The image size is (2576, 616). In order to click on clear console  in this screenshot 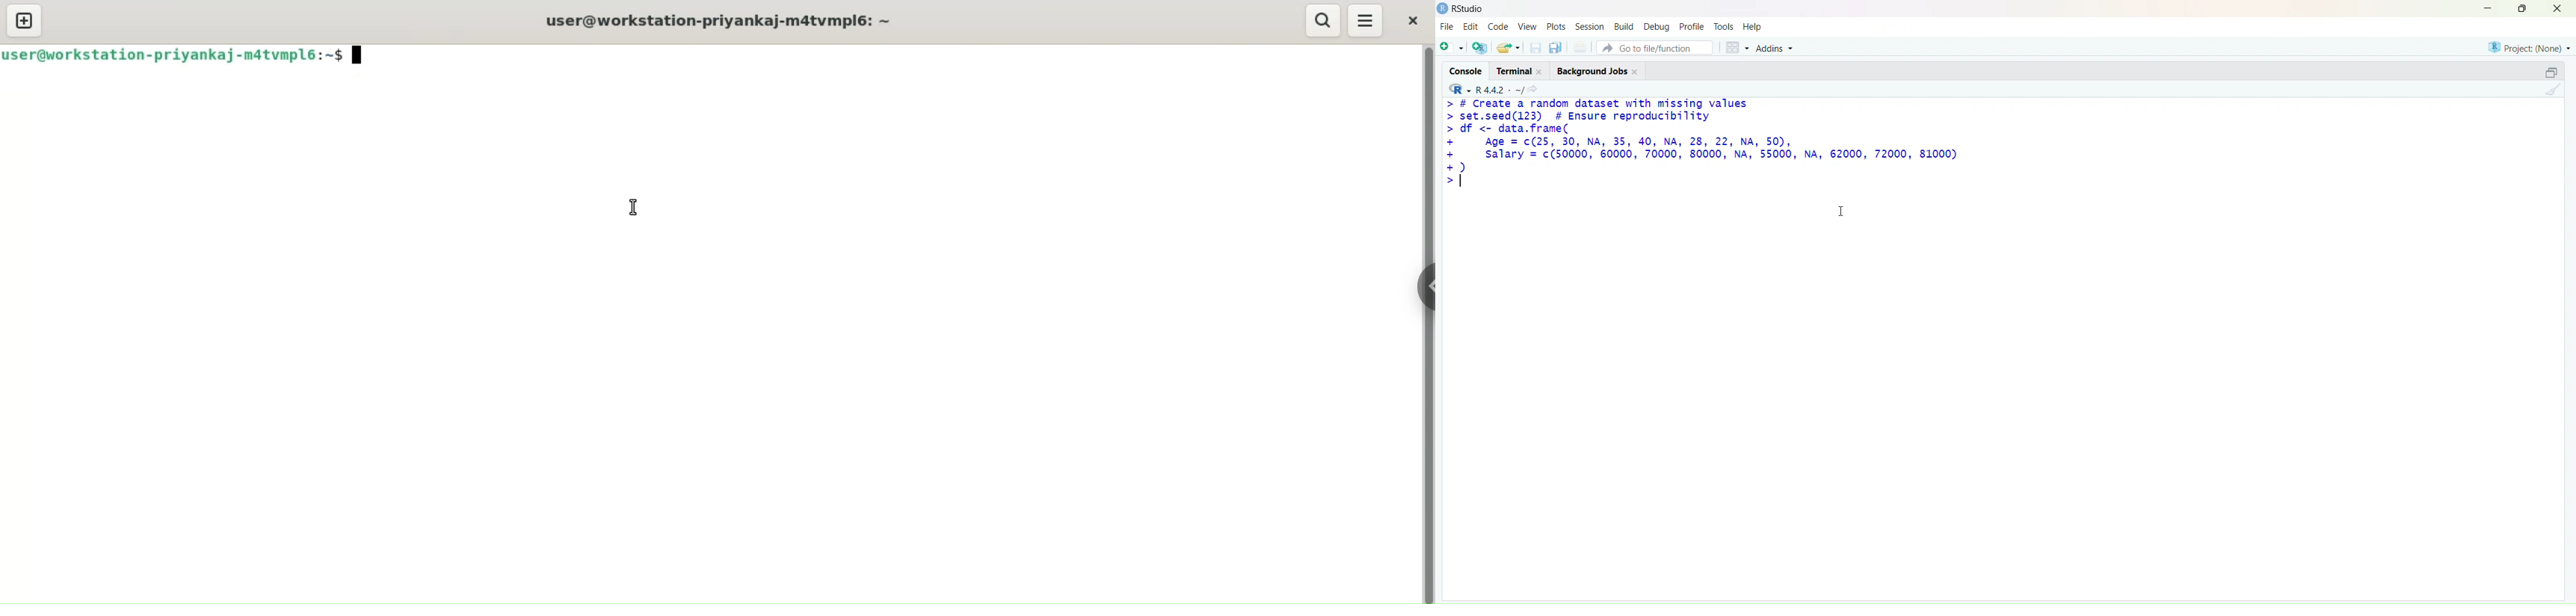, I will do `click(2555, 92)`.